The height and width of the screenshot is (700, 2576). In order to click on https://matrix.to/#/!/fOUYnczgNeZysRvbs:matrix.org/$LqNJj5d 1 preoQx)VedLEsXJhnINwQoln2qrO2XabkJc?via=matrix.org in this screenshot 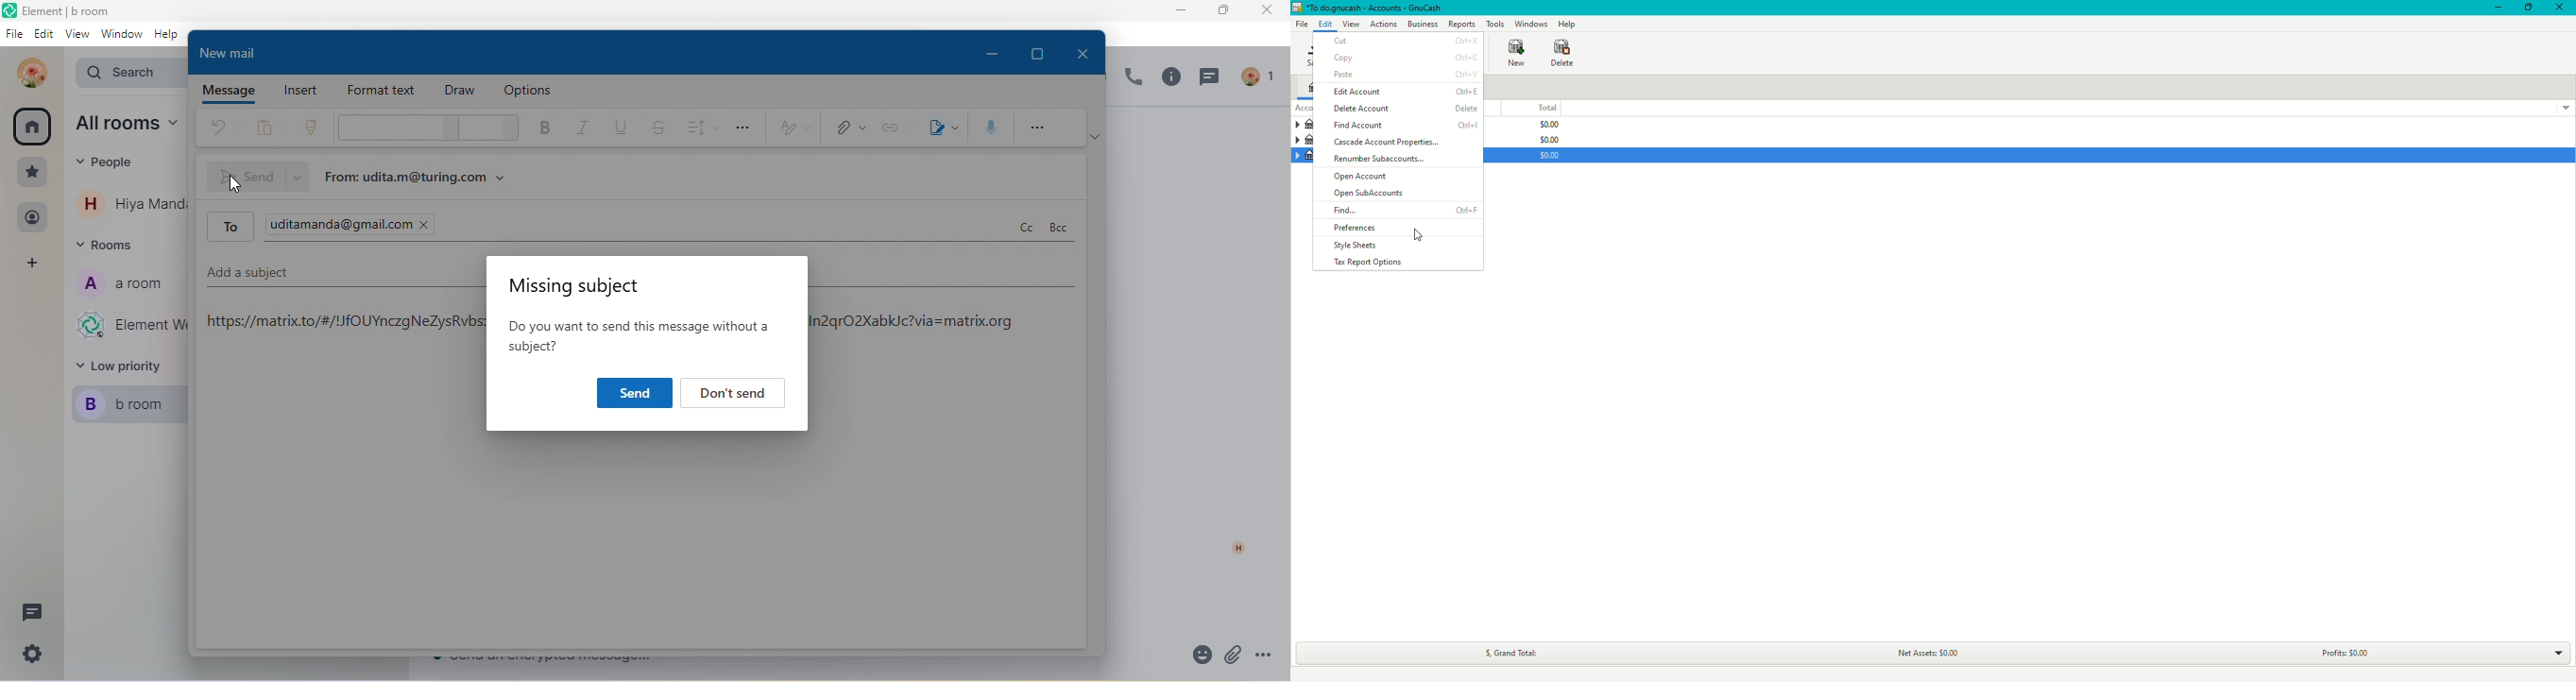, I will do `click(341, 324)`.